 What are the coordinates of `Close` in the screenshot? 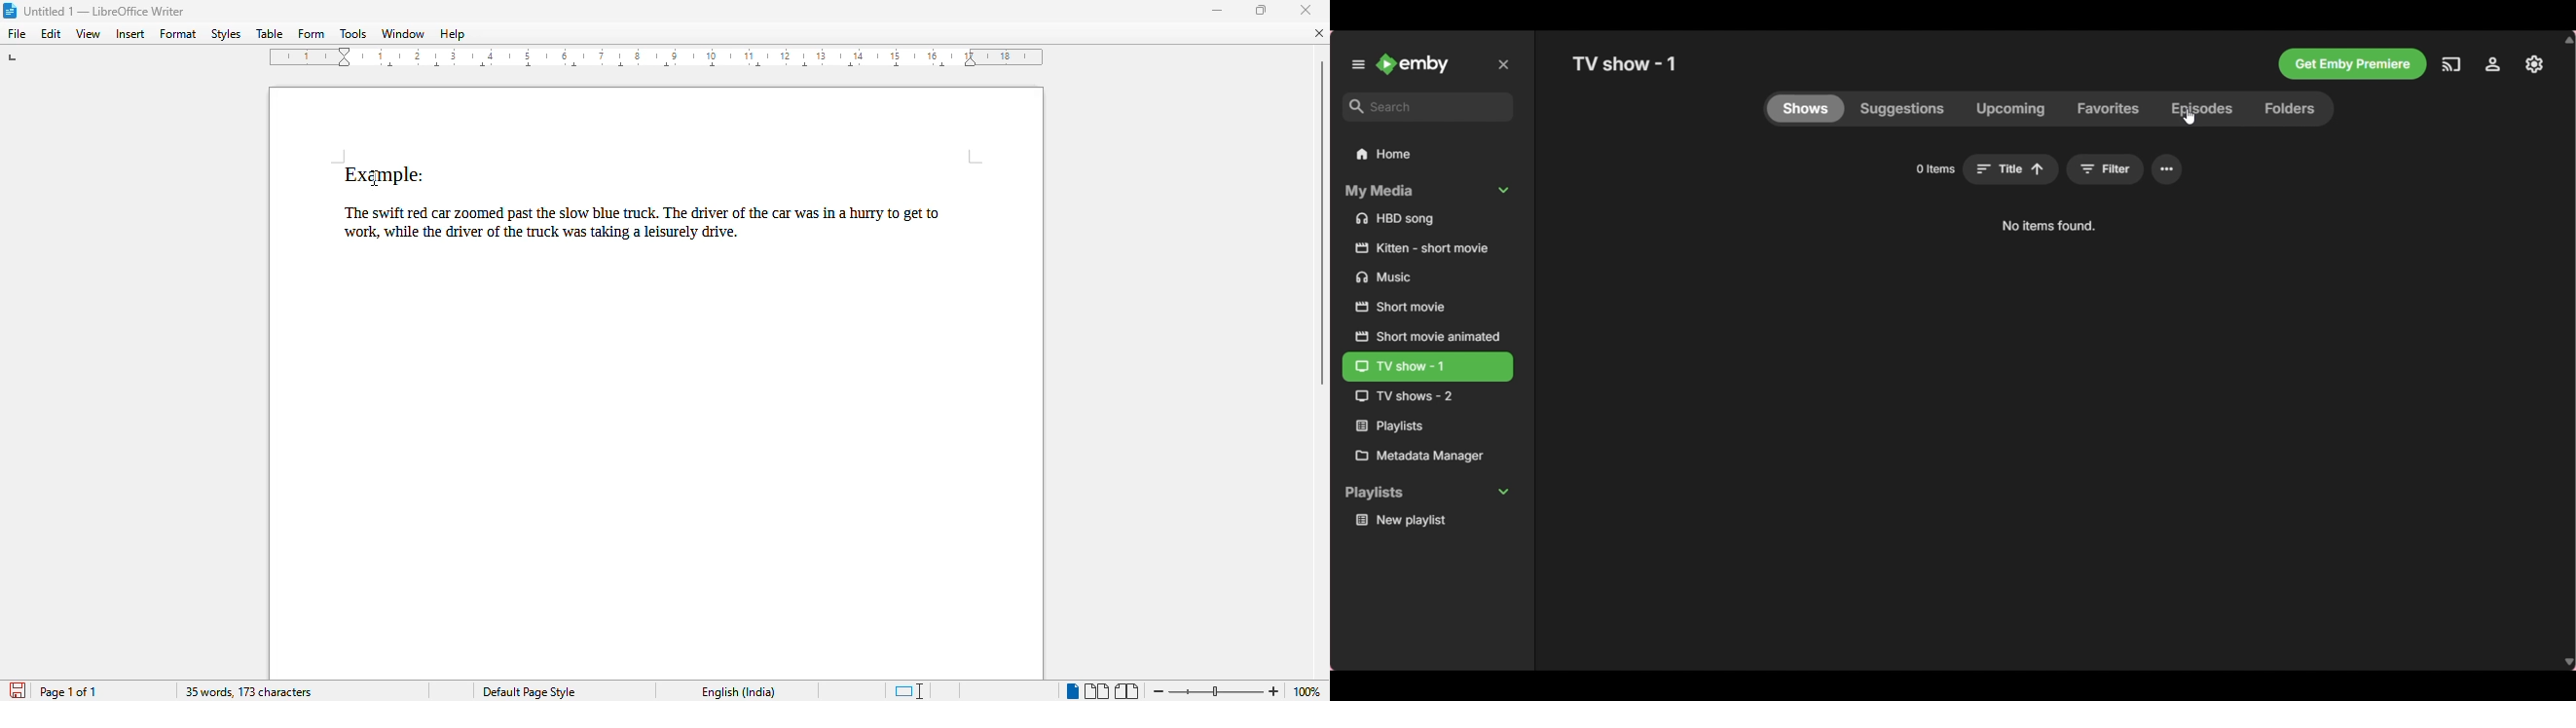 It's located at (1504, 64).